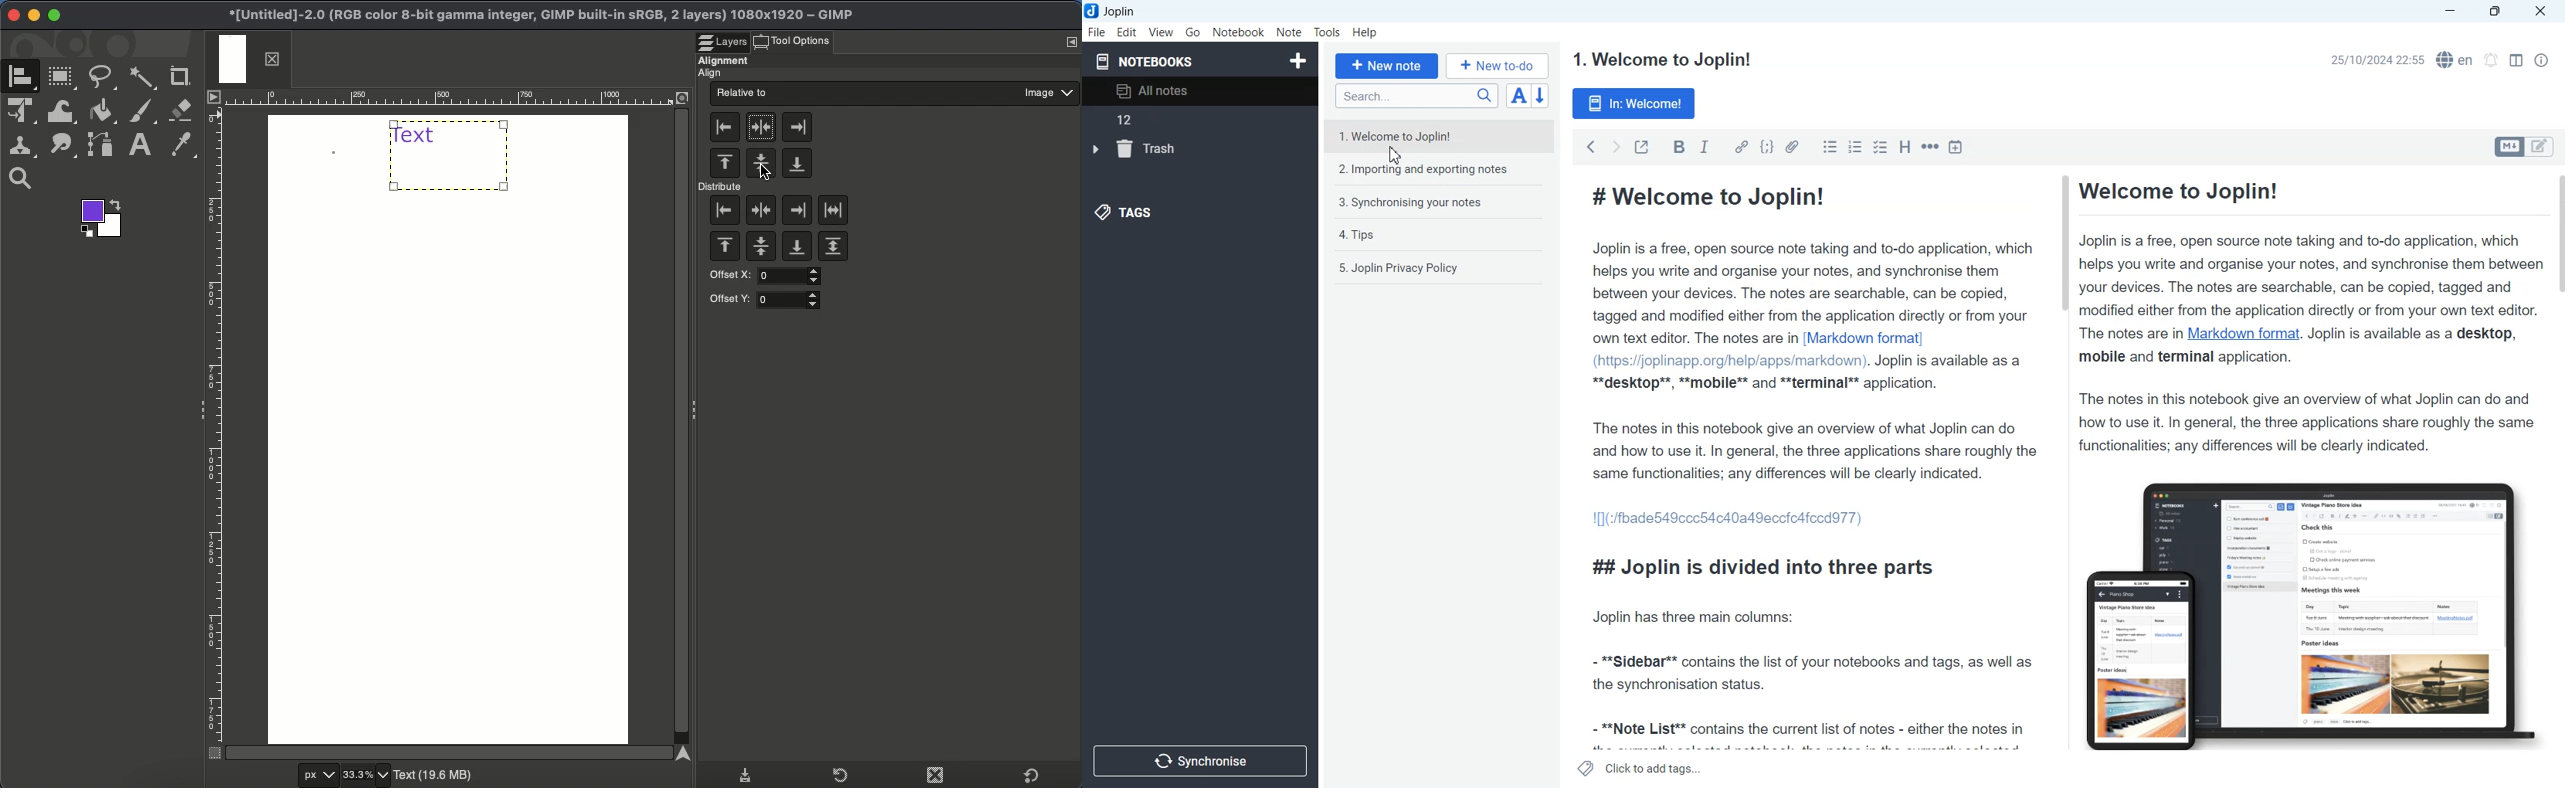  I want to click on Tags, so click(1133, 212).